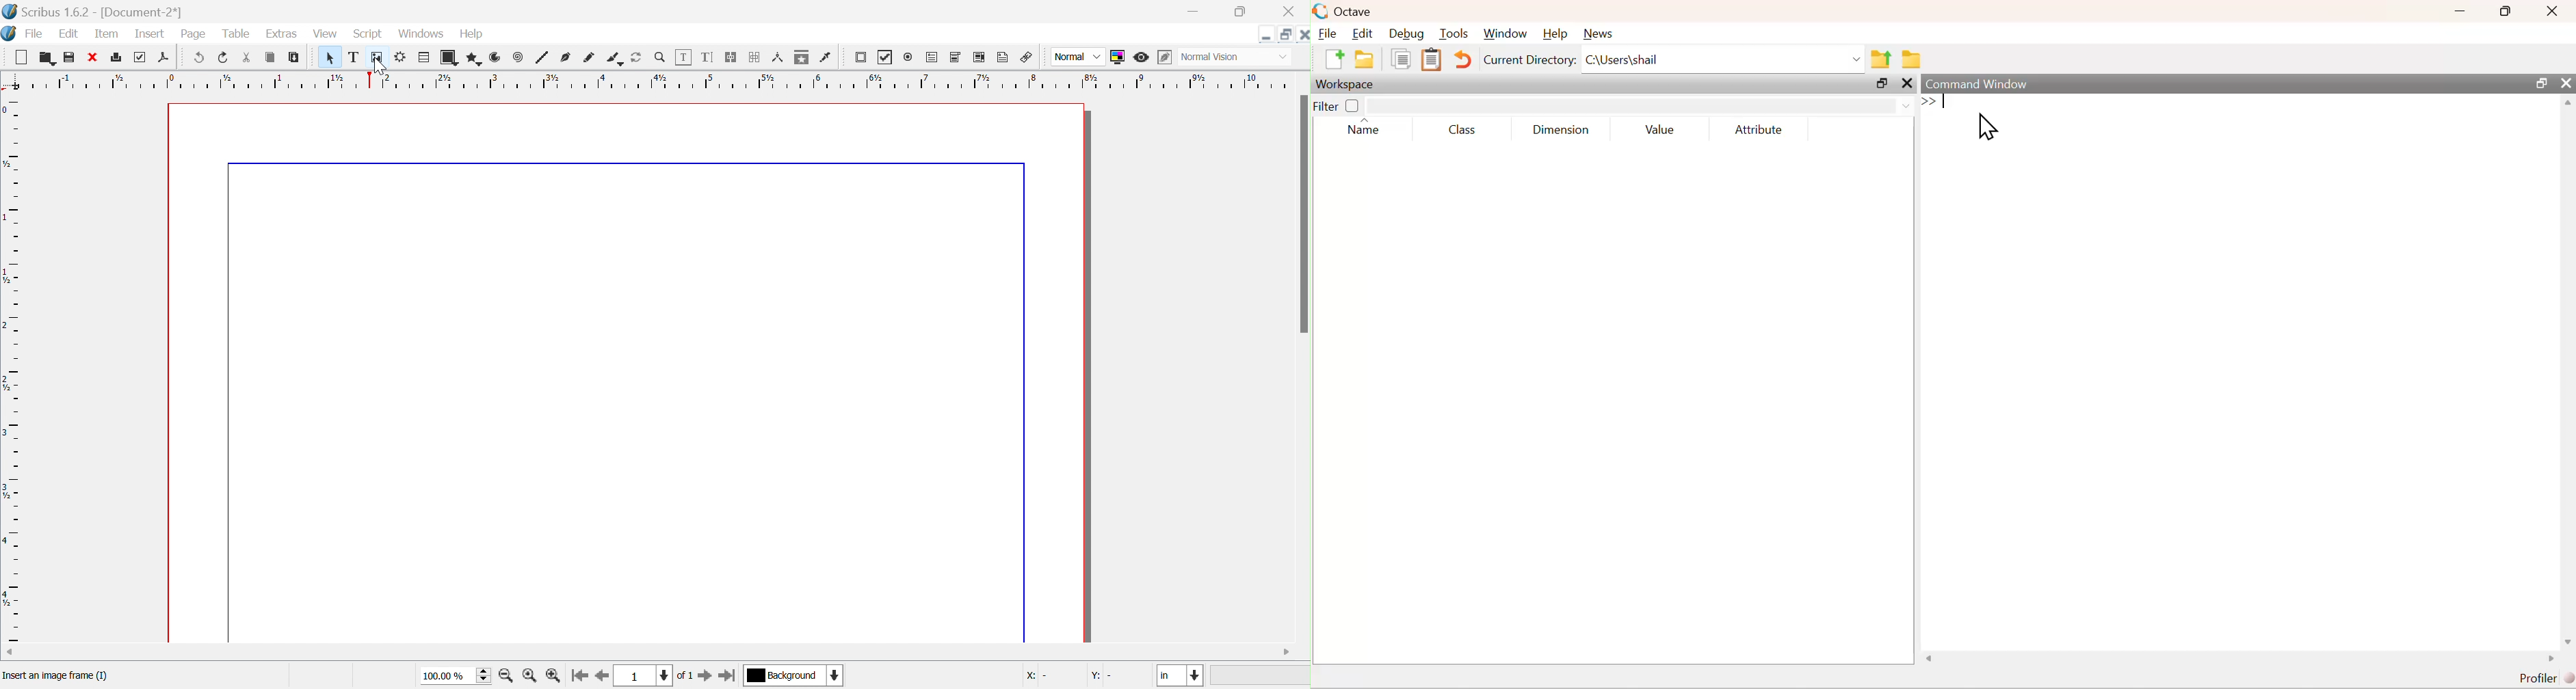 The width and height of the screenshot is (2576, 700). I want to click on go to last page, so click(728, 675).